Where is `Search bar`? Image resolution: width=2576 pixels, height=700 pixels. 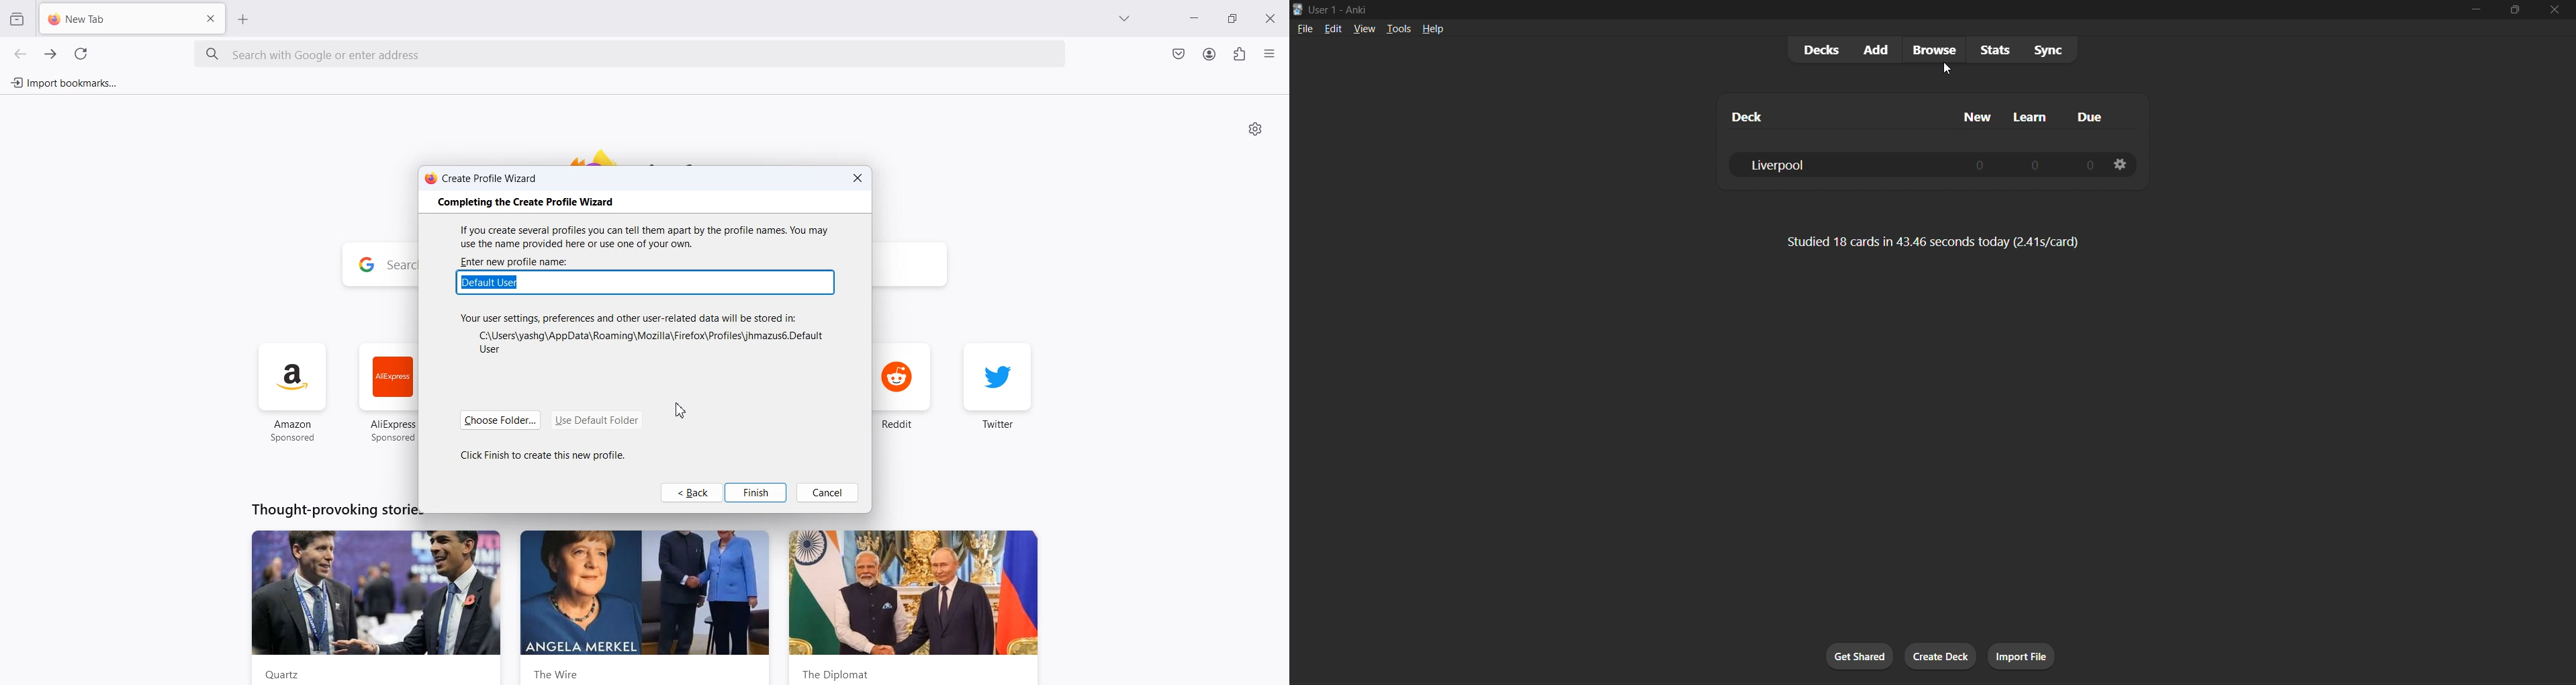 Search bar is located at coordinates (631, 55).